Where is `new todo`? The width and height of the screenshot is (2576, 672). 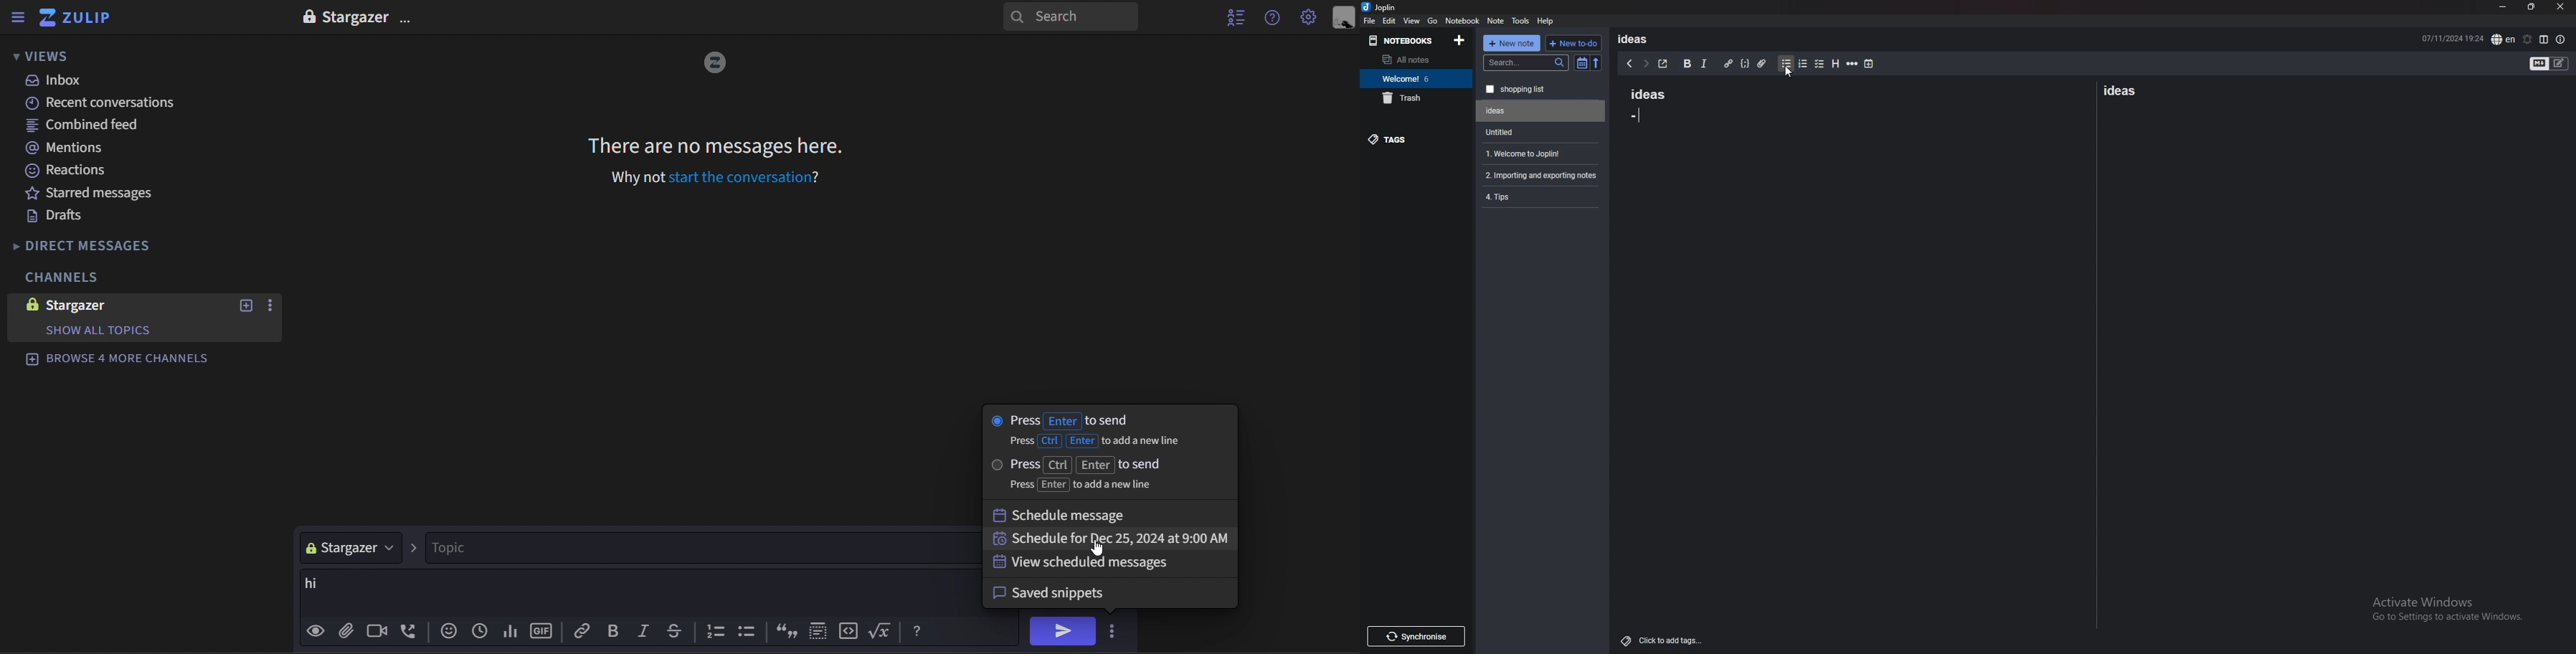 new todo is located at coordinates (1572, 43).